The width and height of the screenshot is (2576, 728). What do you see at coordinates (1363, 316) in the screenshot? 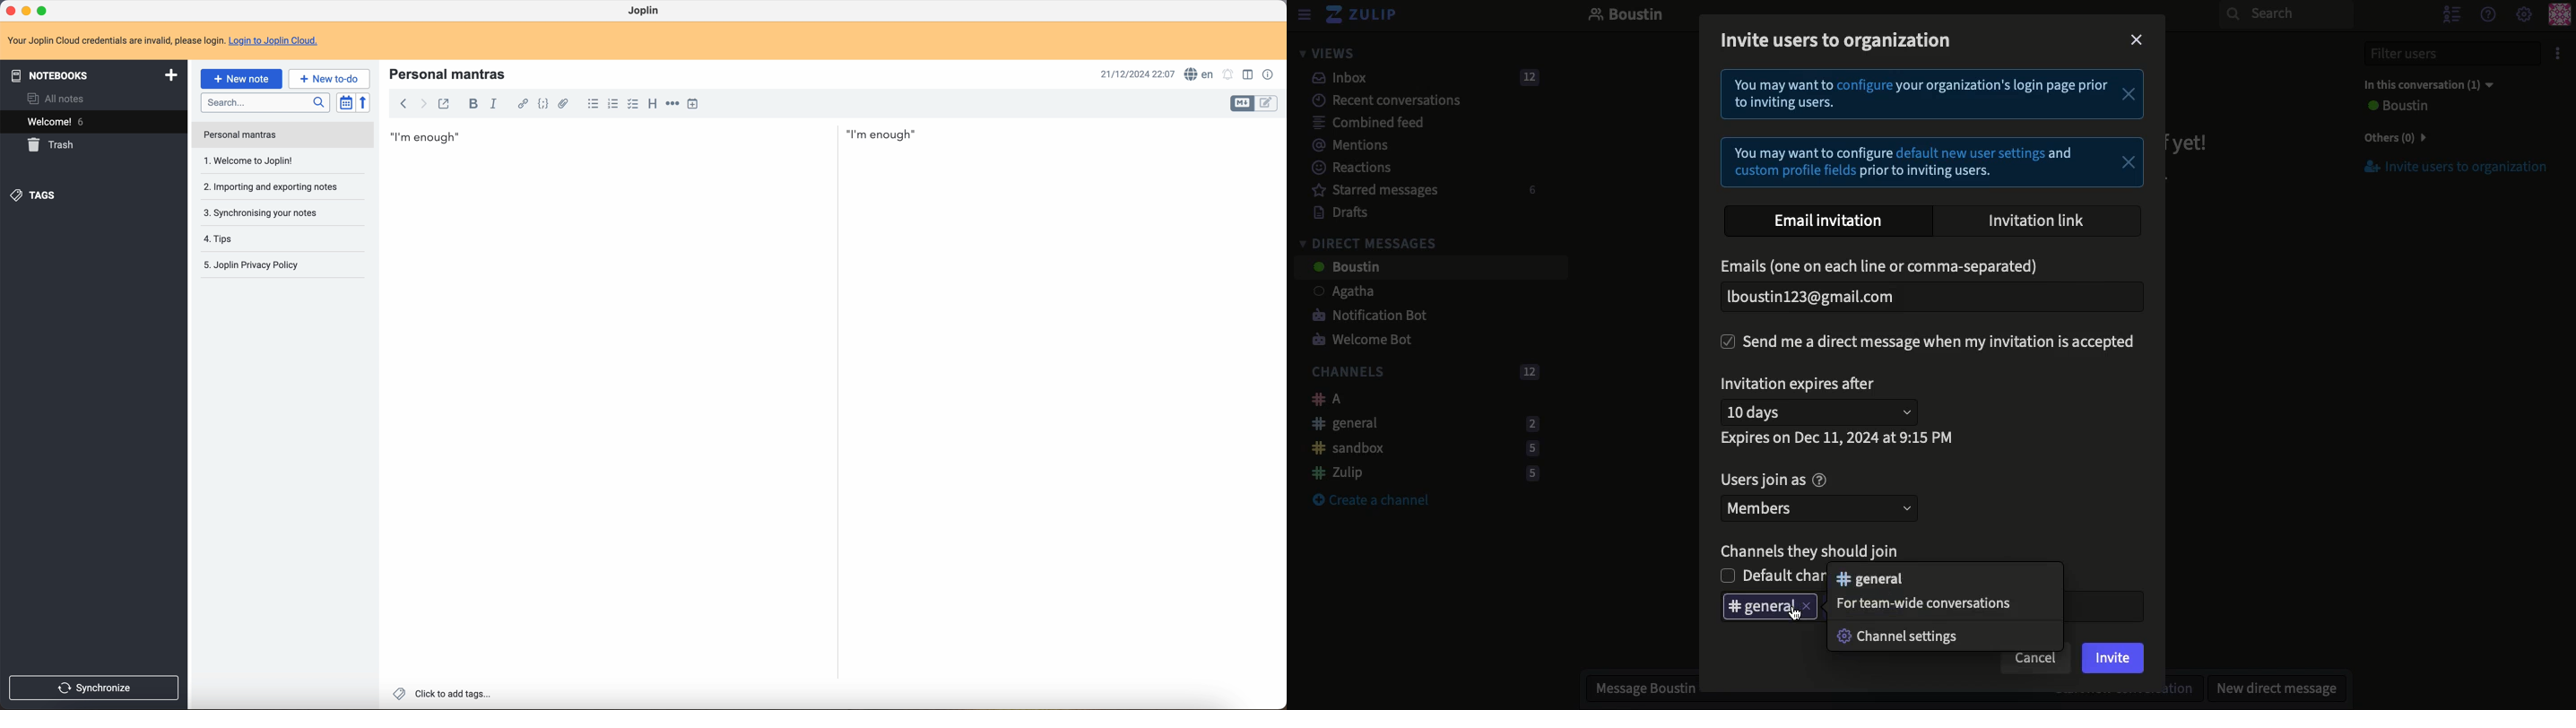
I see `Notification bot` at bounding box center [1363, 316].